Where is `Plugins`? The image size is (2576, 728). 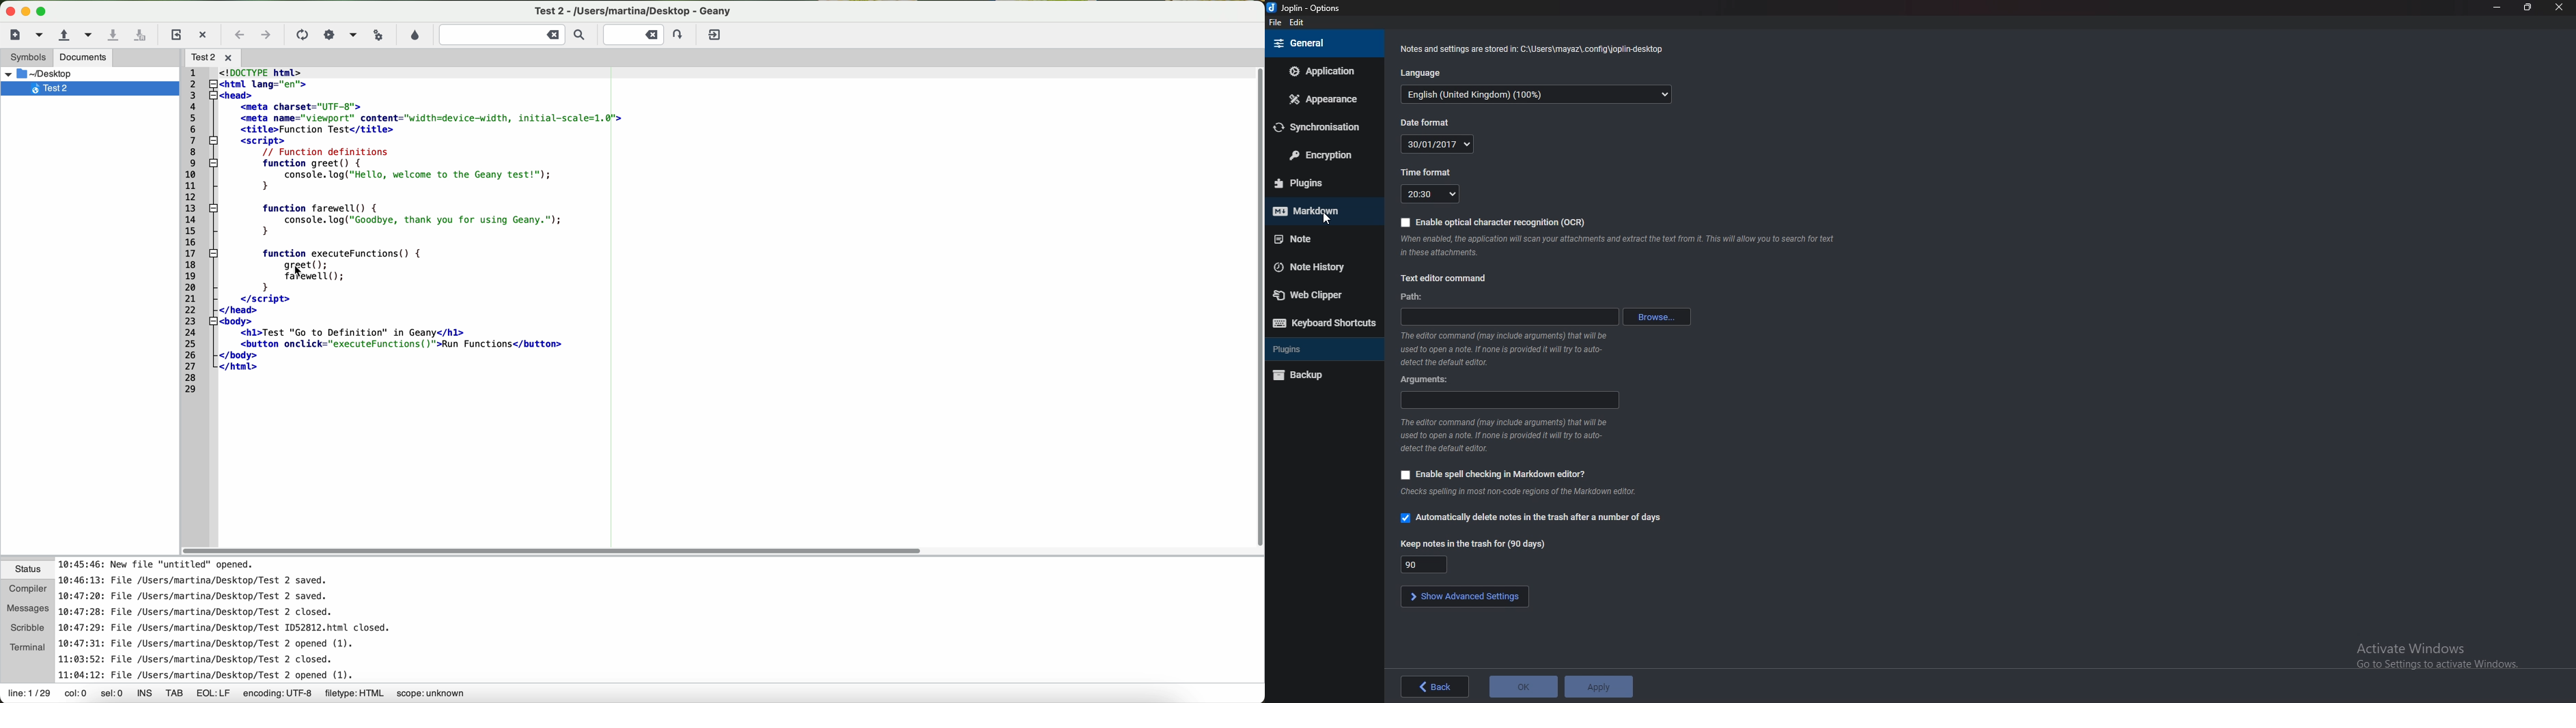 Plugins is located at coordinates (1316, 349).